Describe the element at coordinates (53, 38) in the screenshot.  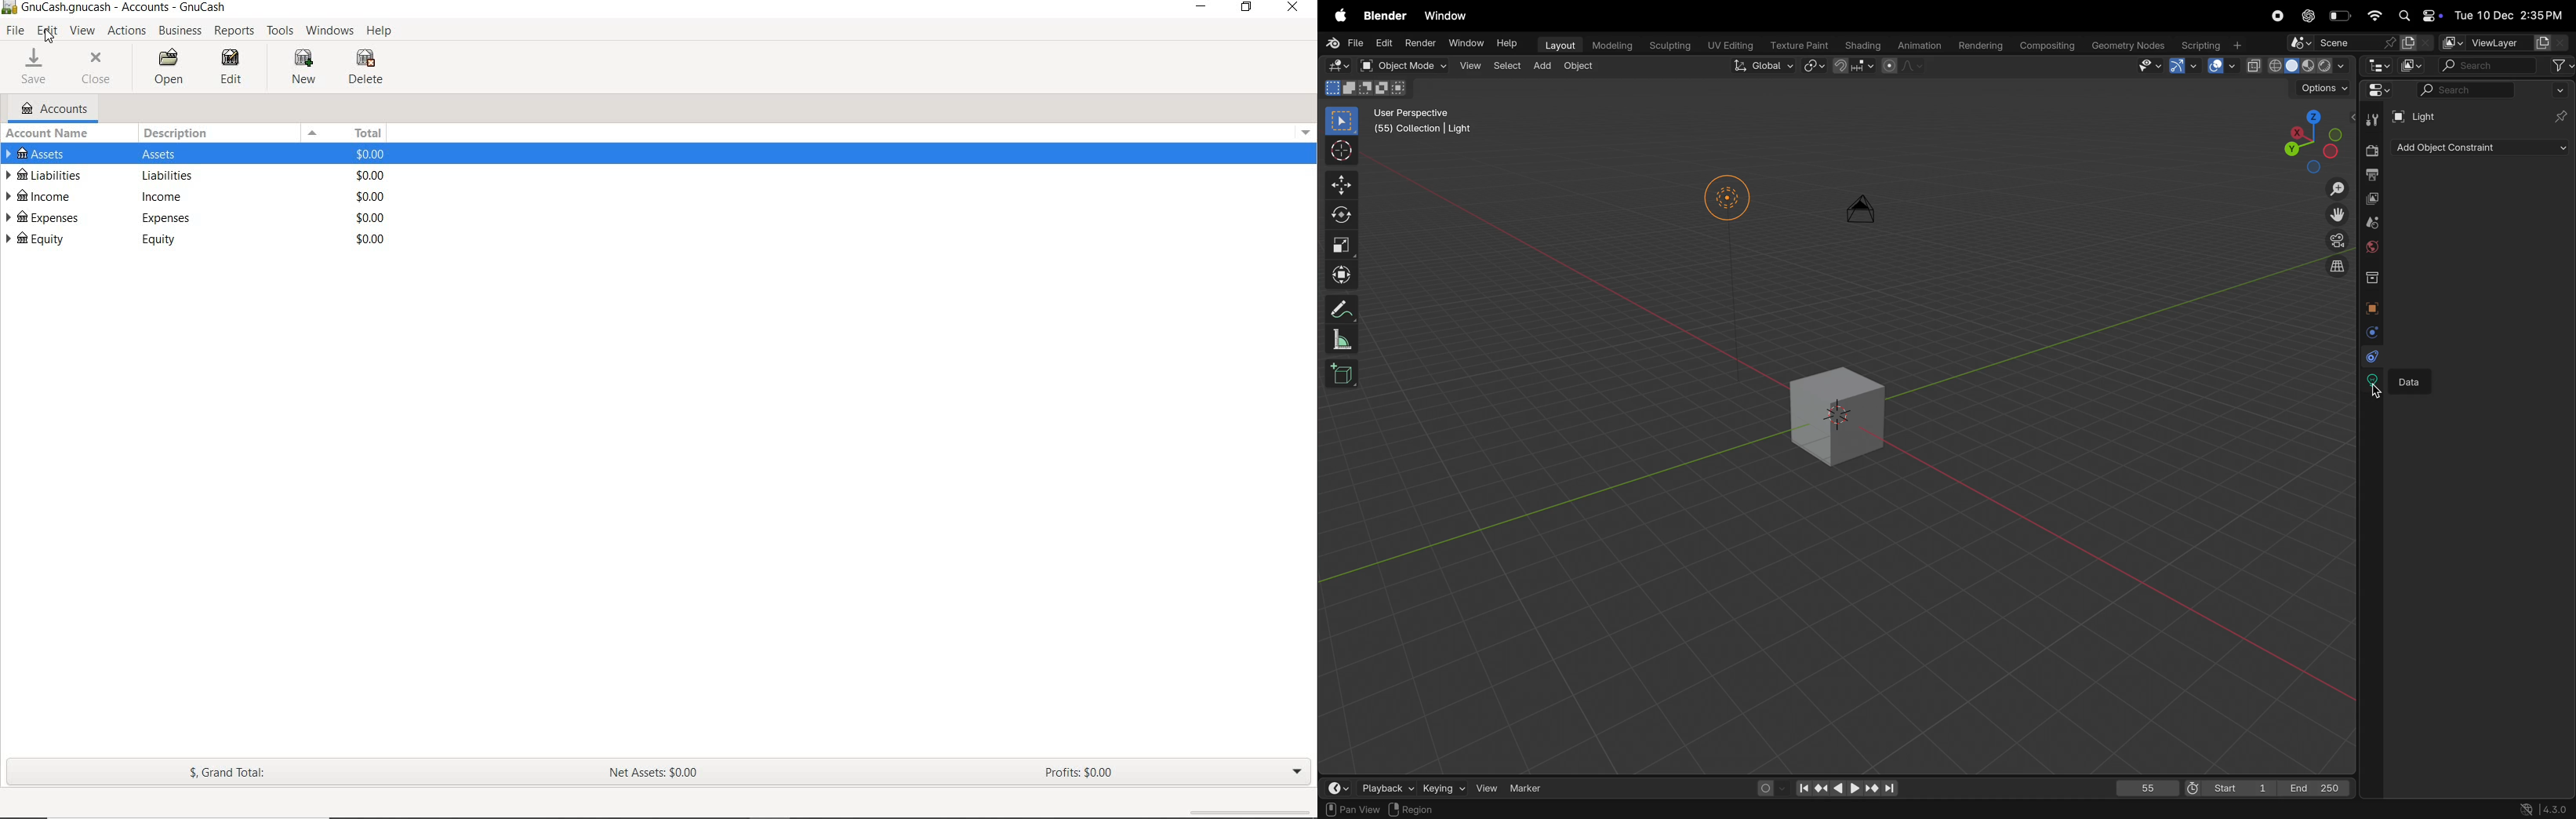
I see `cursor` at that location.